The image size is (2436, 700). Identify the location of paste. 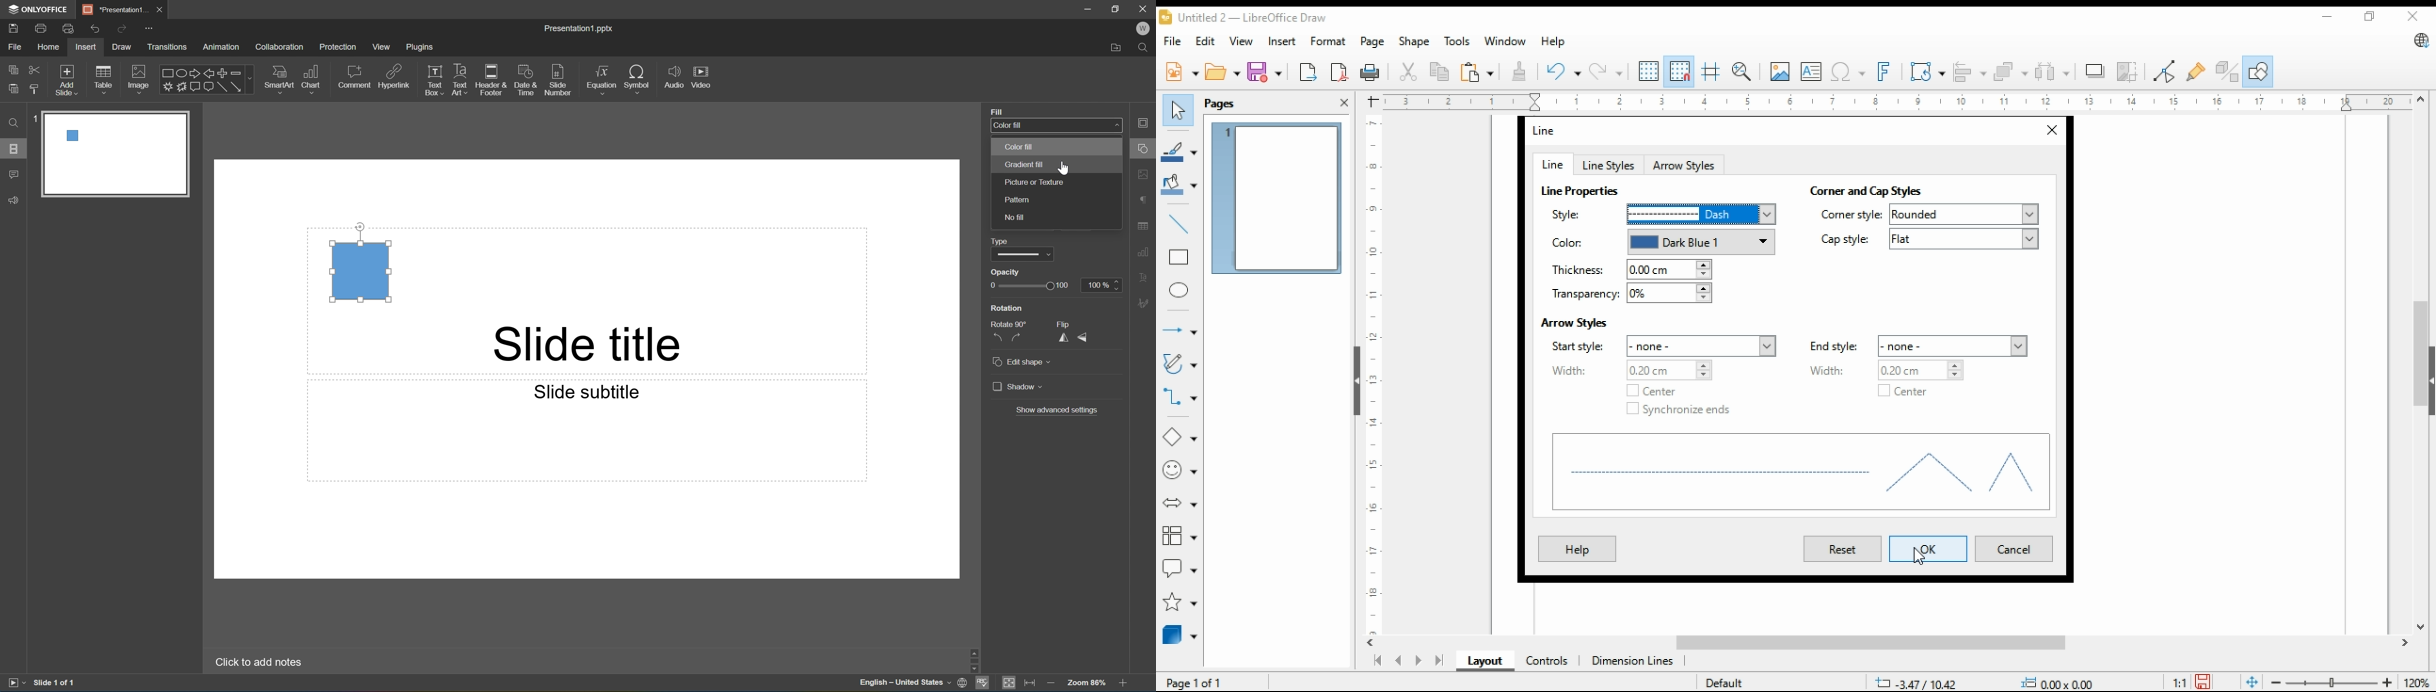
(1477, 71).